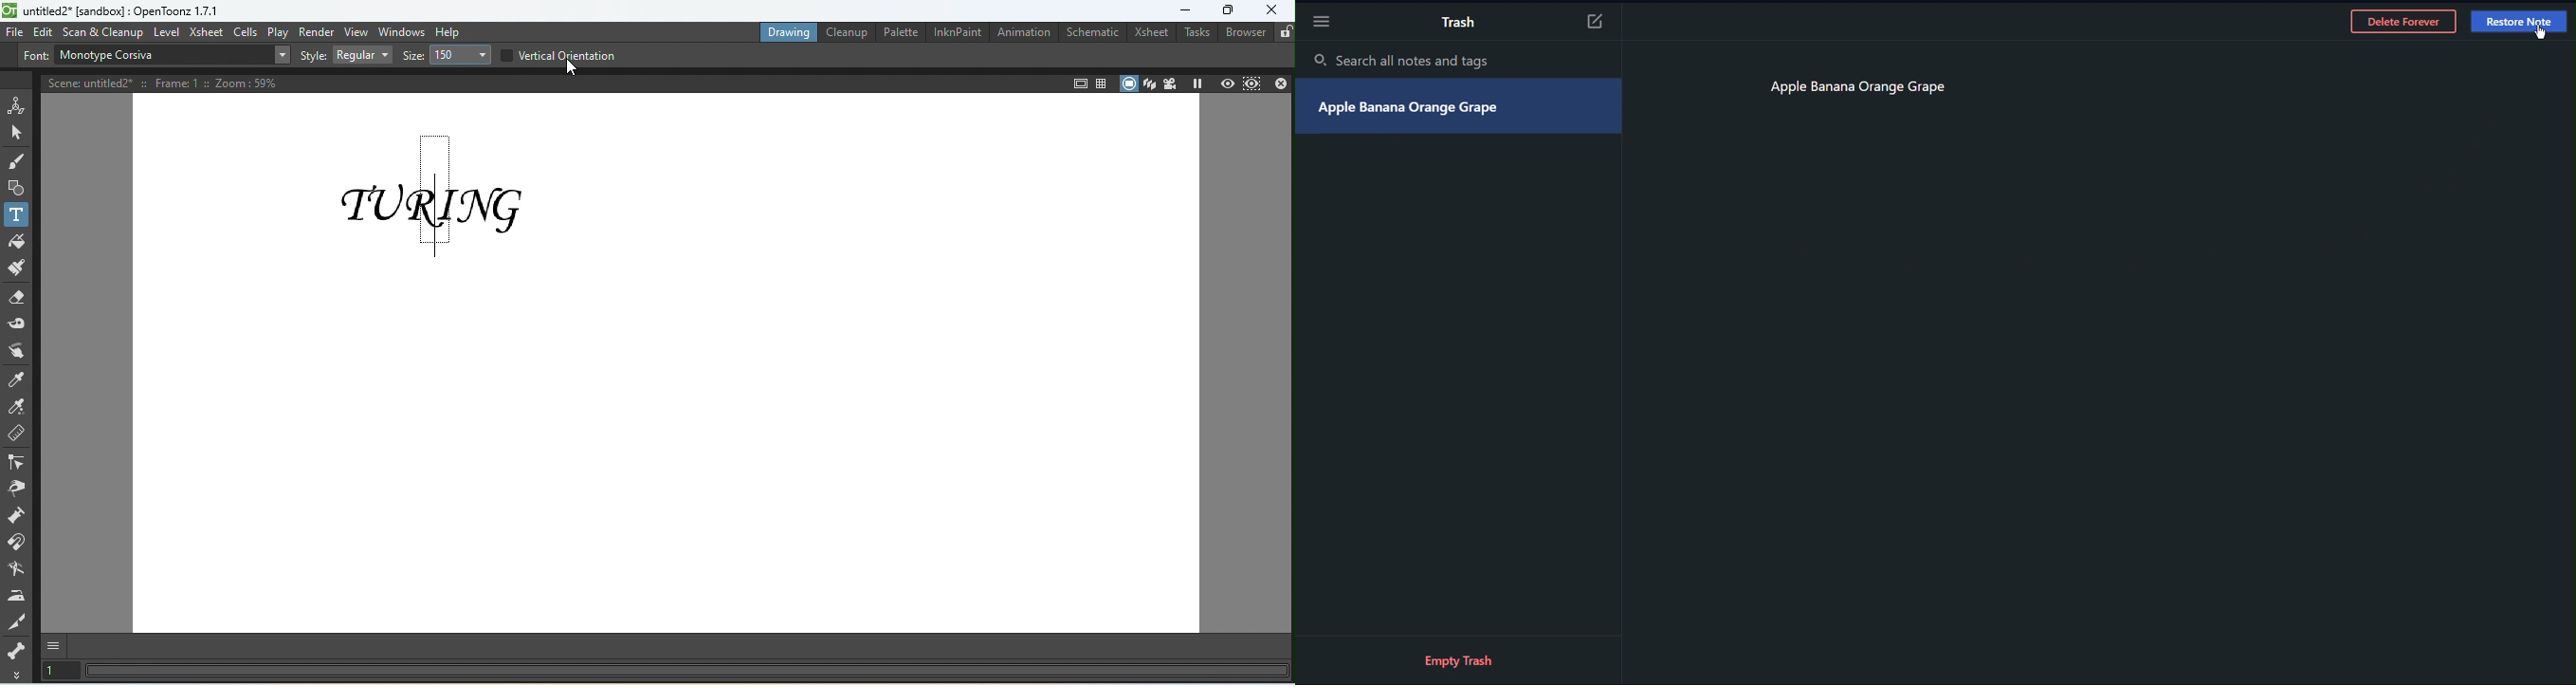 Image resolution: width=2576 pixels, height=700 pixels. Describe the element at coordinates (113, 10) in the screenshot. I see `File name` at that location.